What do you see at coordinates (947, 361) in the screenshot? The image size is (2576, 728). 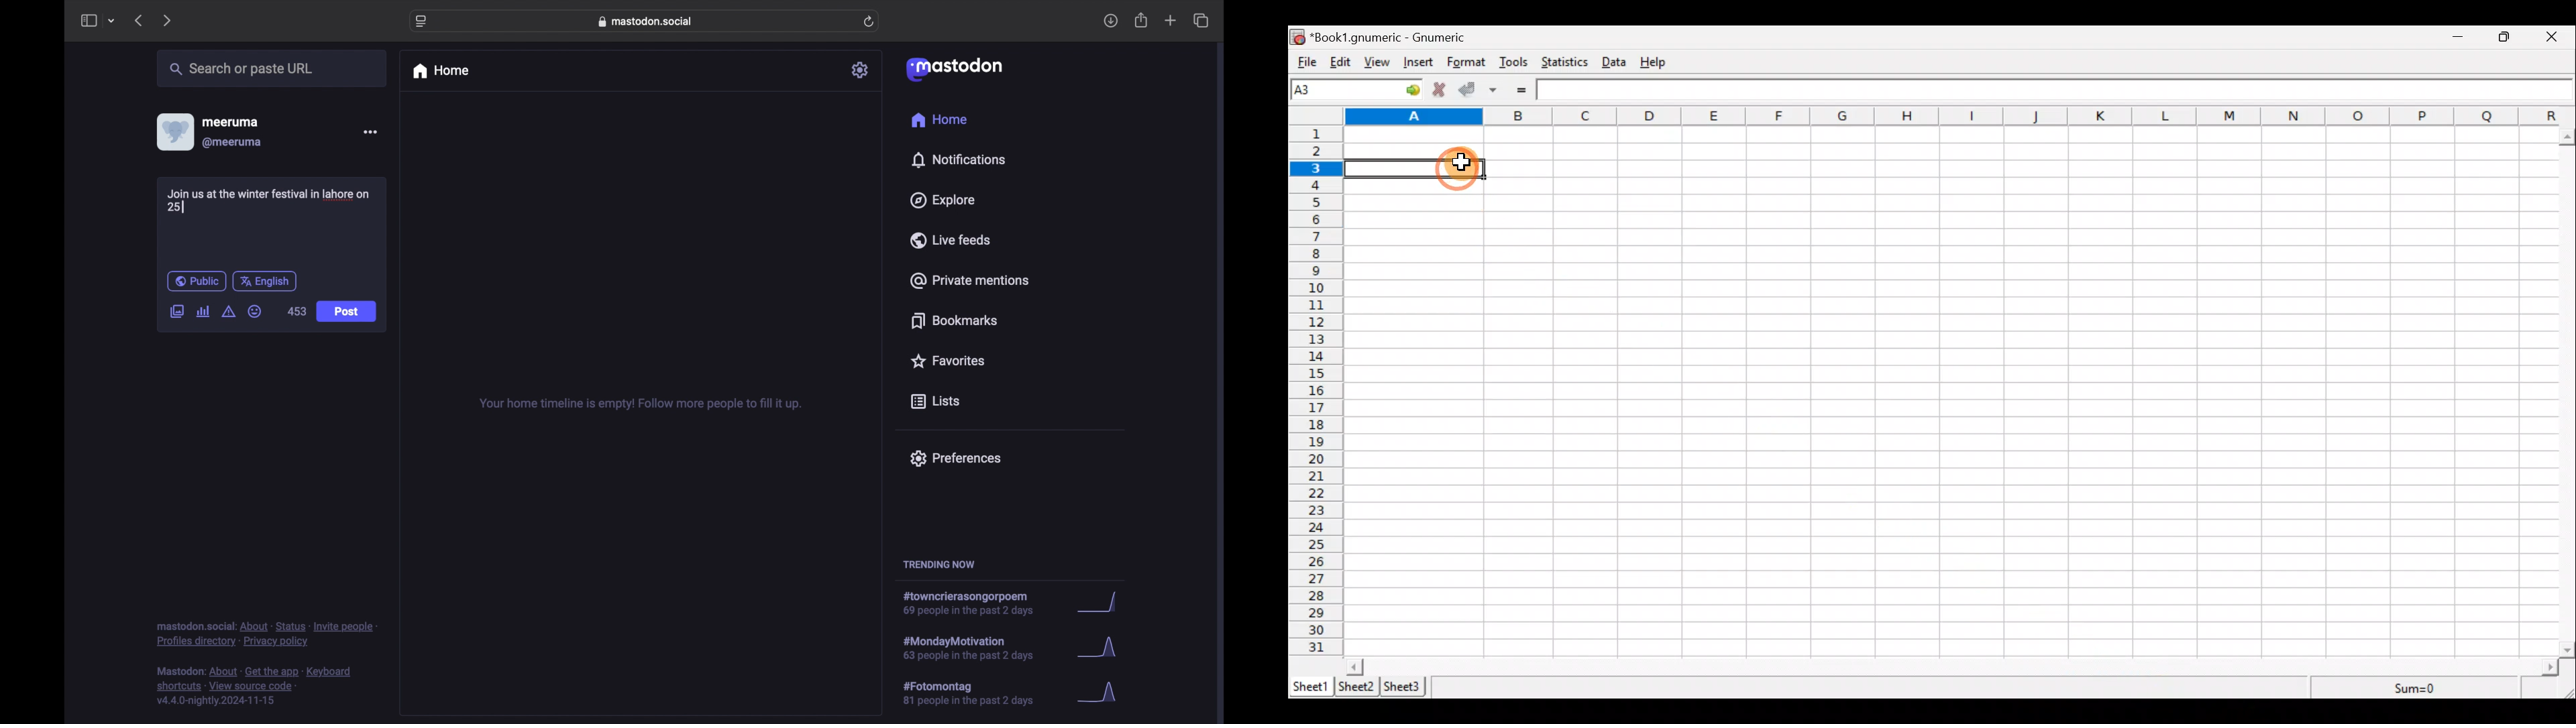 I see `favorites` at bounding box center [947, 361].